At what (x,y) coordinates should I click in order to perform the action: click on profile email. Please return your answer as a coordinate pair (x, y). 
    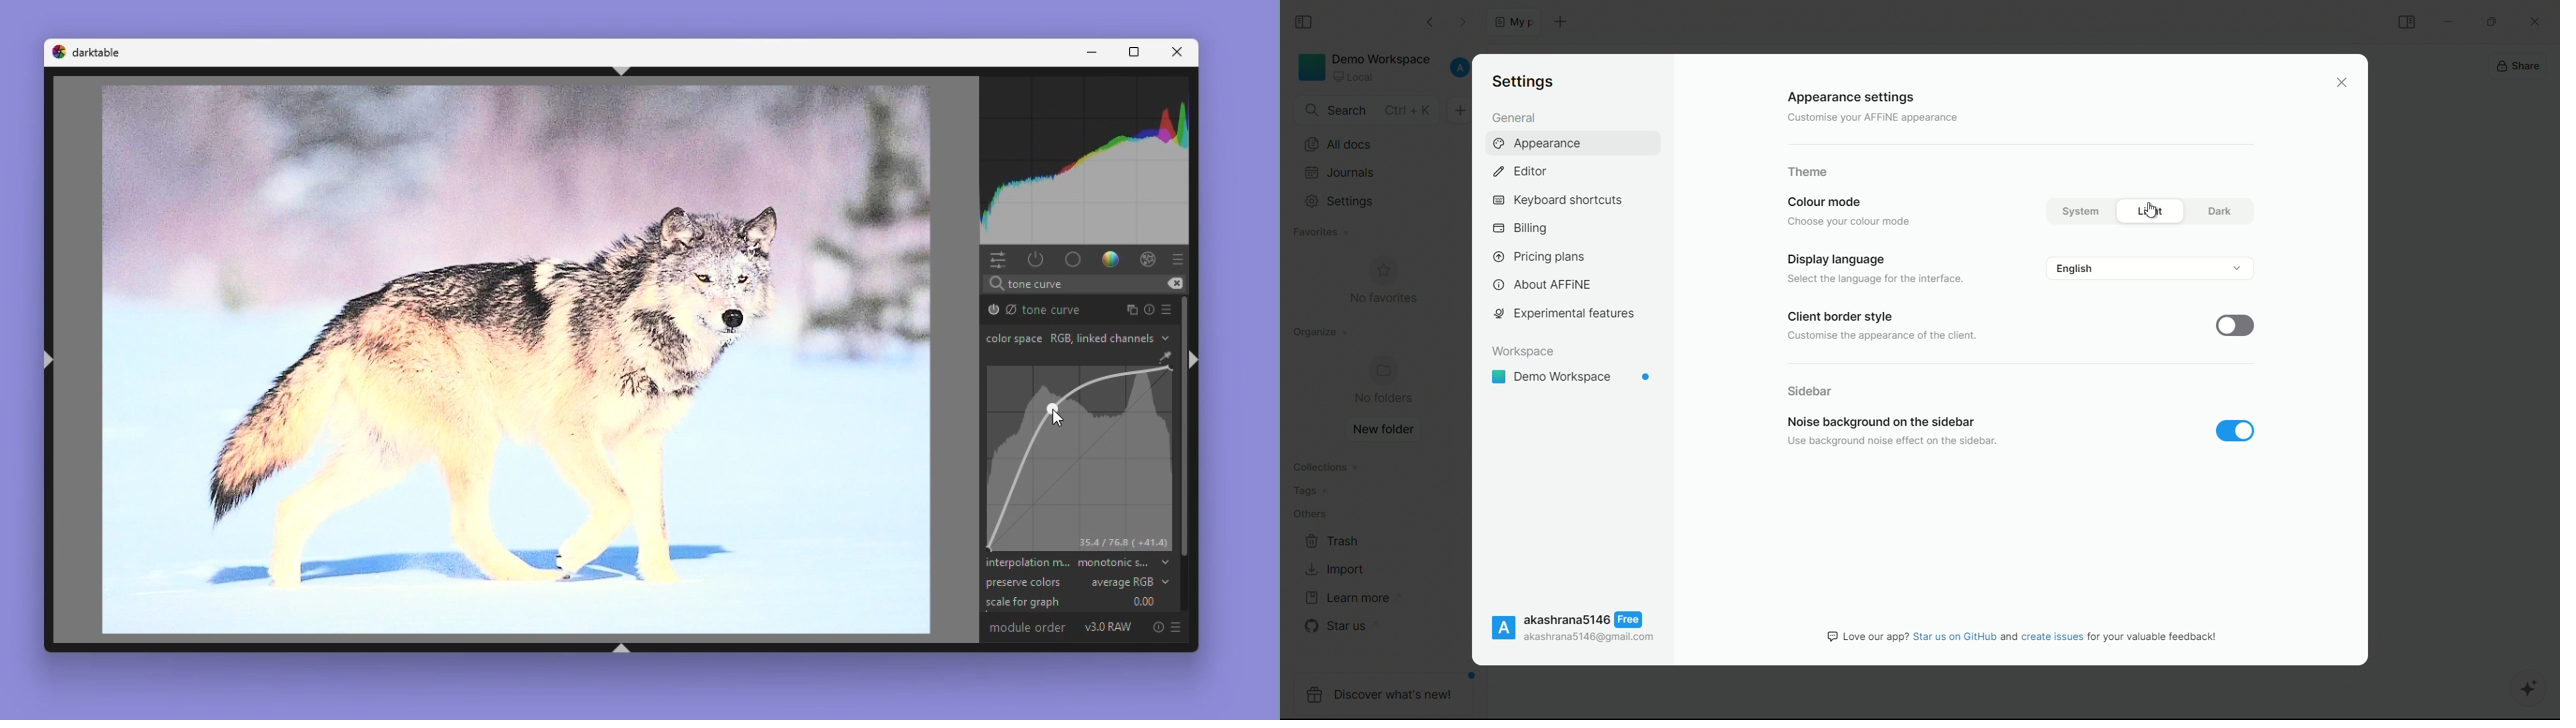
    Looking at the image, I should click on (1590, 638).